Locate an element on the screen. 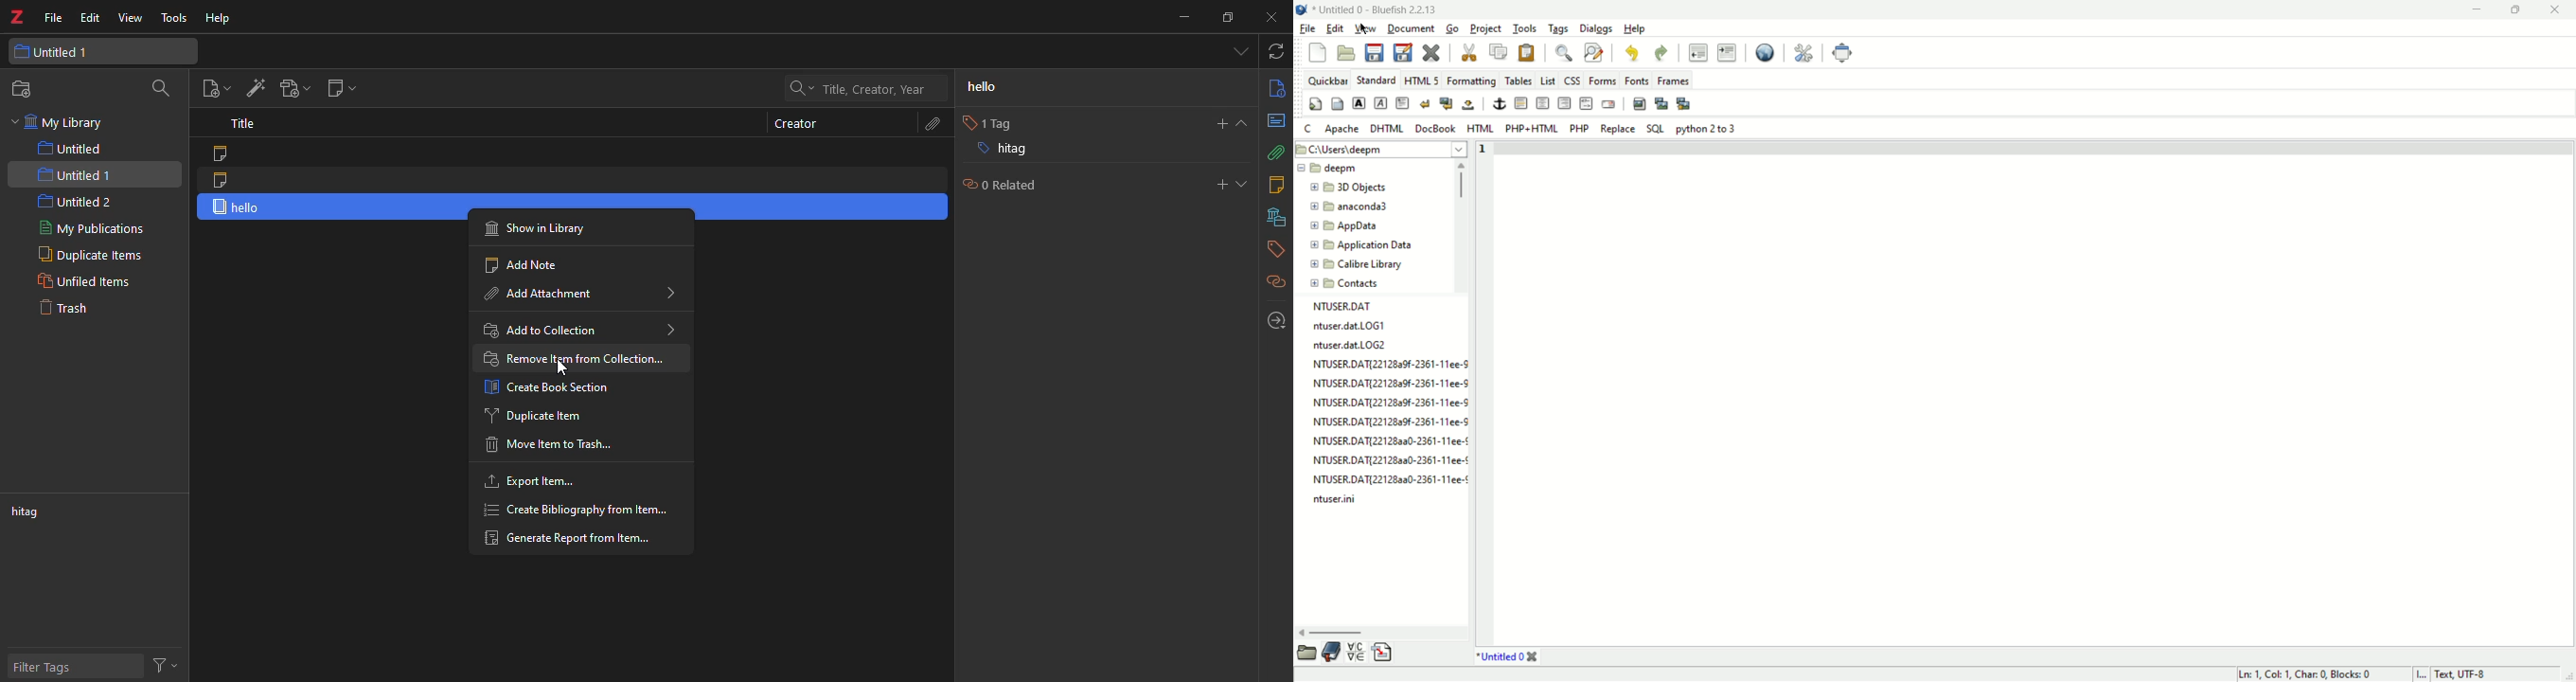  show in library is located at coordinates (542, 228).